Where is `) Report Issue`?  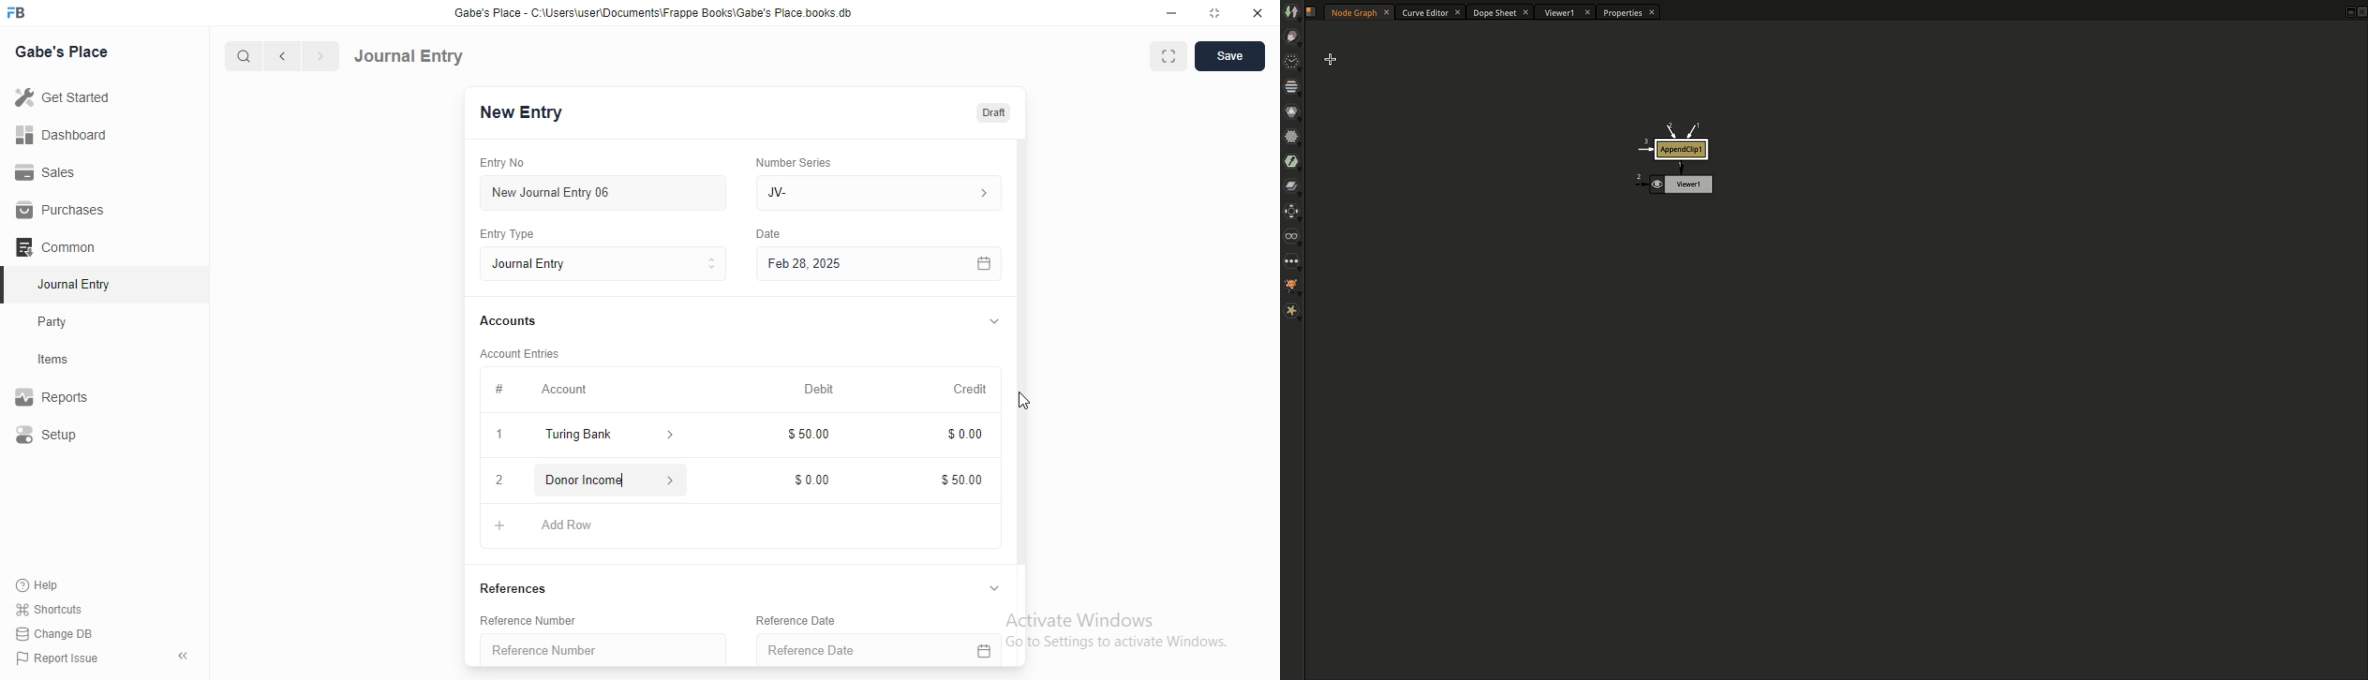 ) Report Issue is located at coordinates (59, 659).